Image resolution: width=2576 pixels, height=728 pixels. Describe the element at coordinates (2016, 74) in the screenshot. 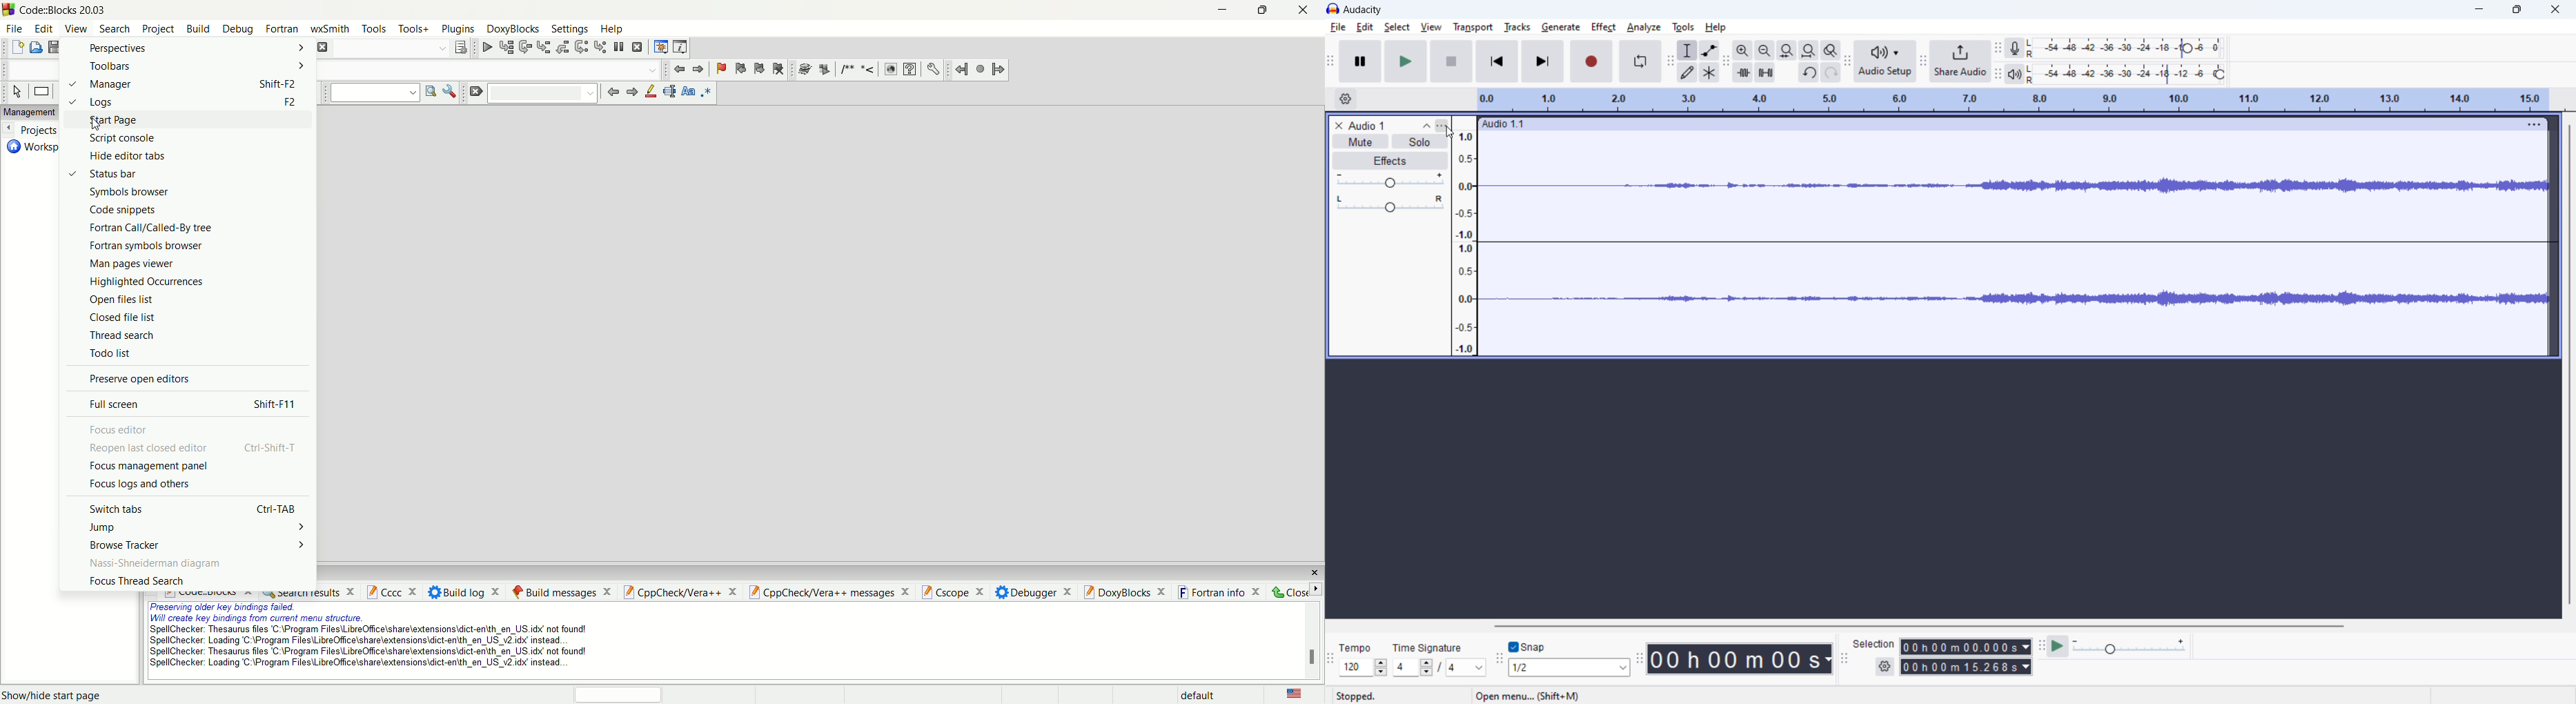

I see `playback meter` at that location.